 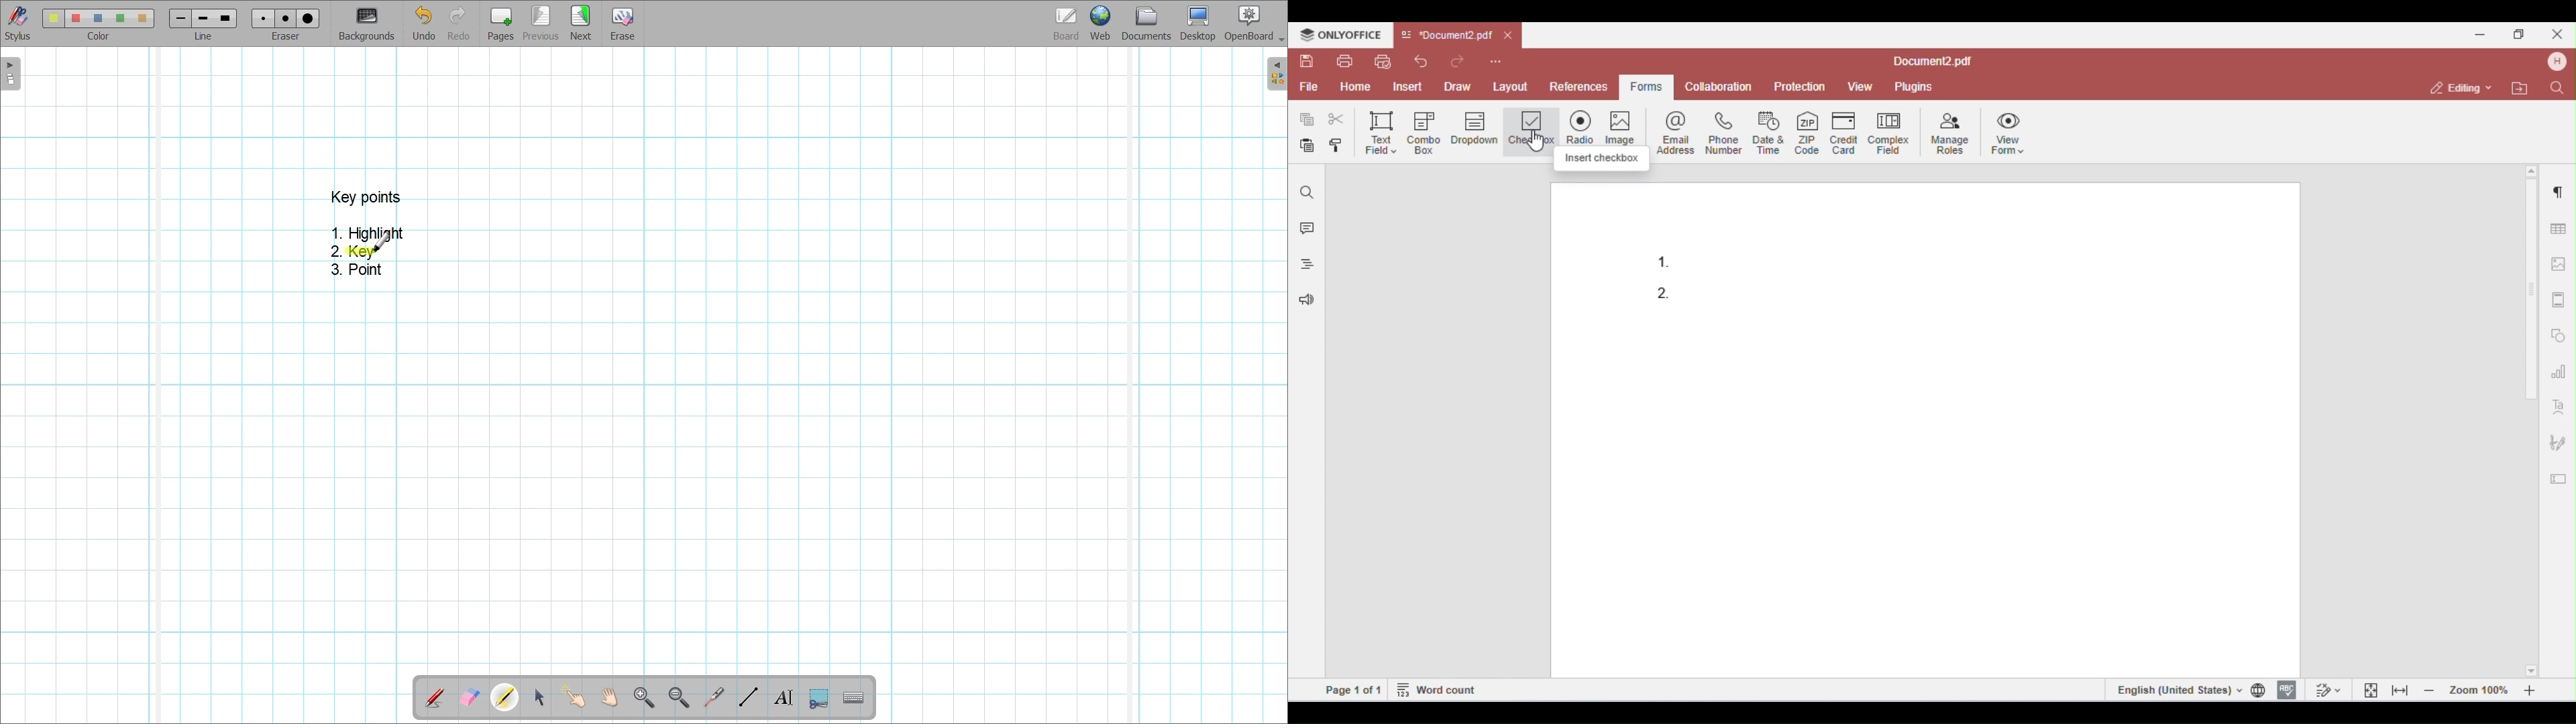 What do you see at coordinates (608, 697) in the screenshot?
I see `Scroll page` at bounding box center [608, 697].